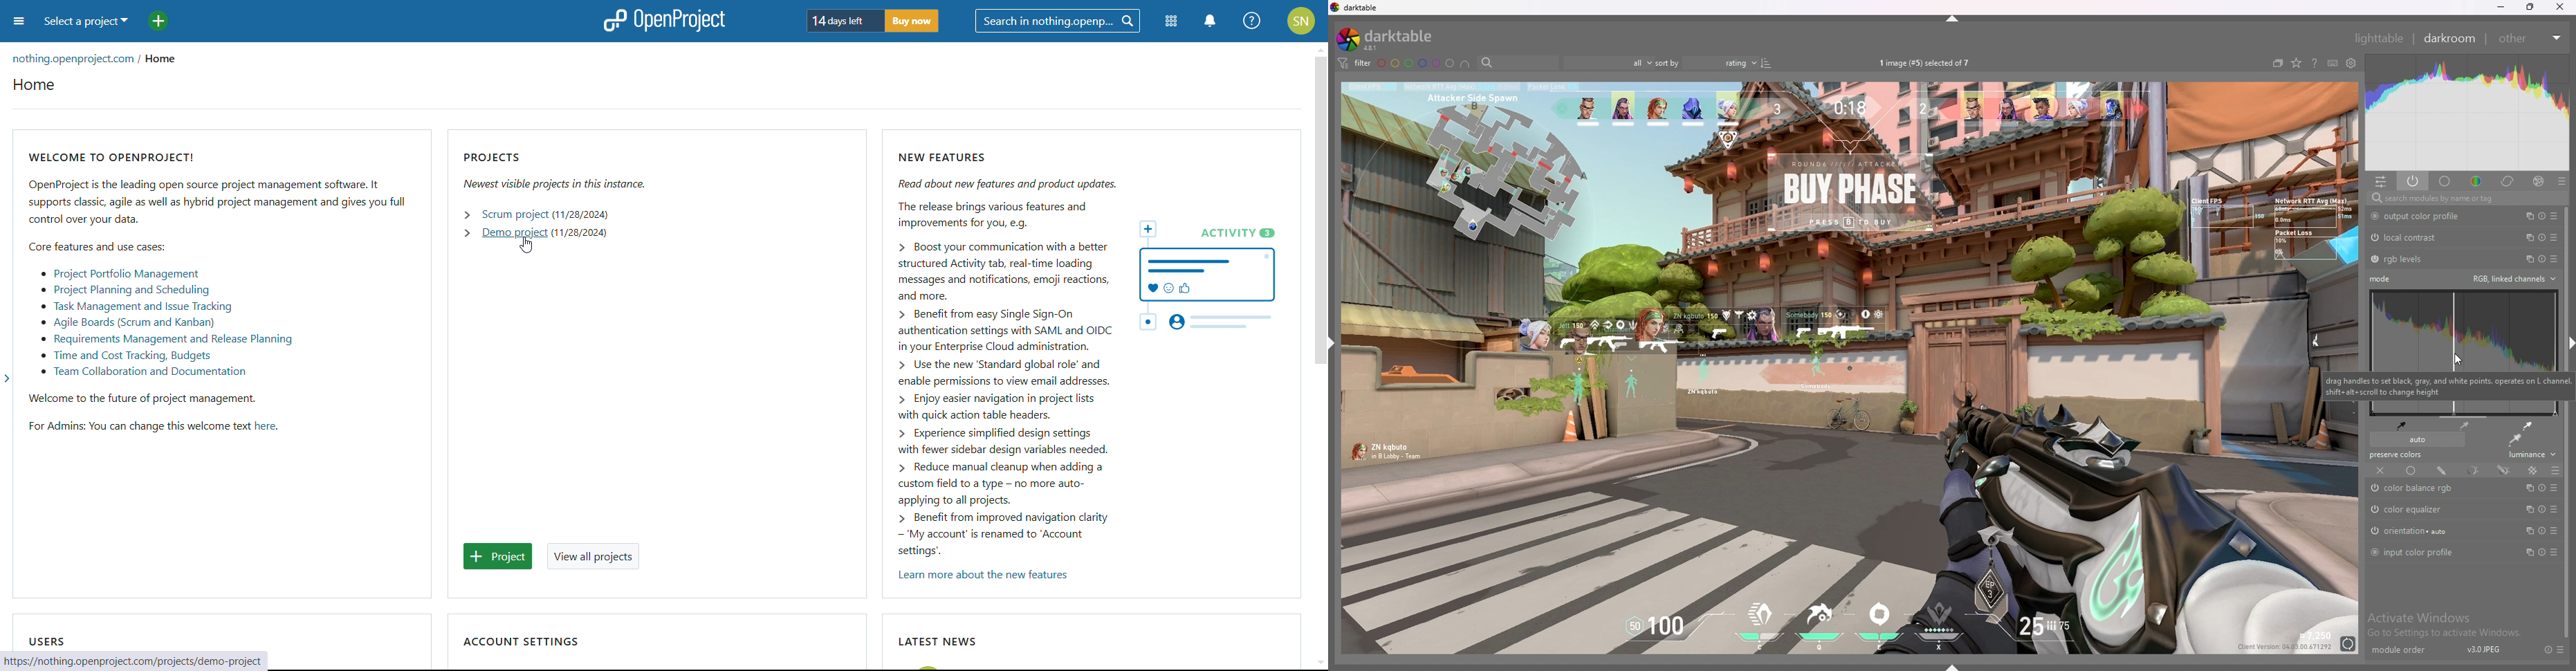 This screenshot has height=672, width=2576. Describe the element at coordinates (1766, 62) in the screenshot. I see `reverse sort order` at that location.